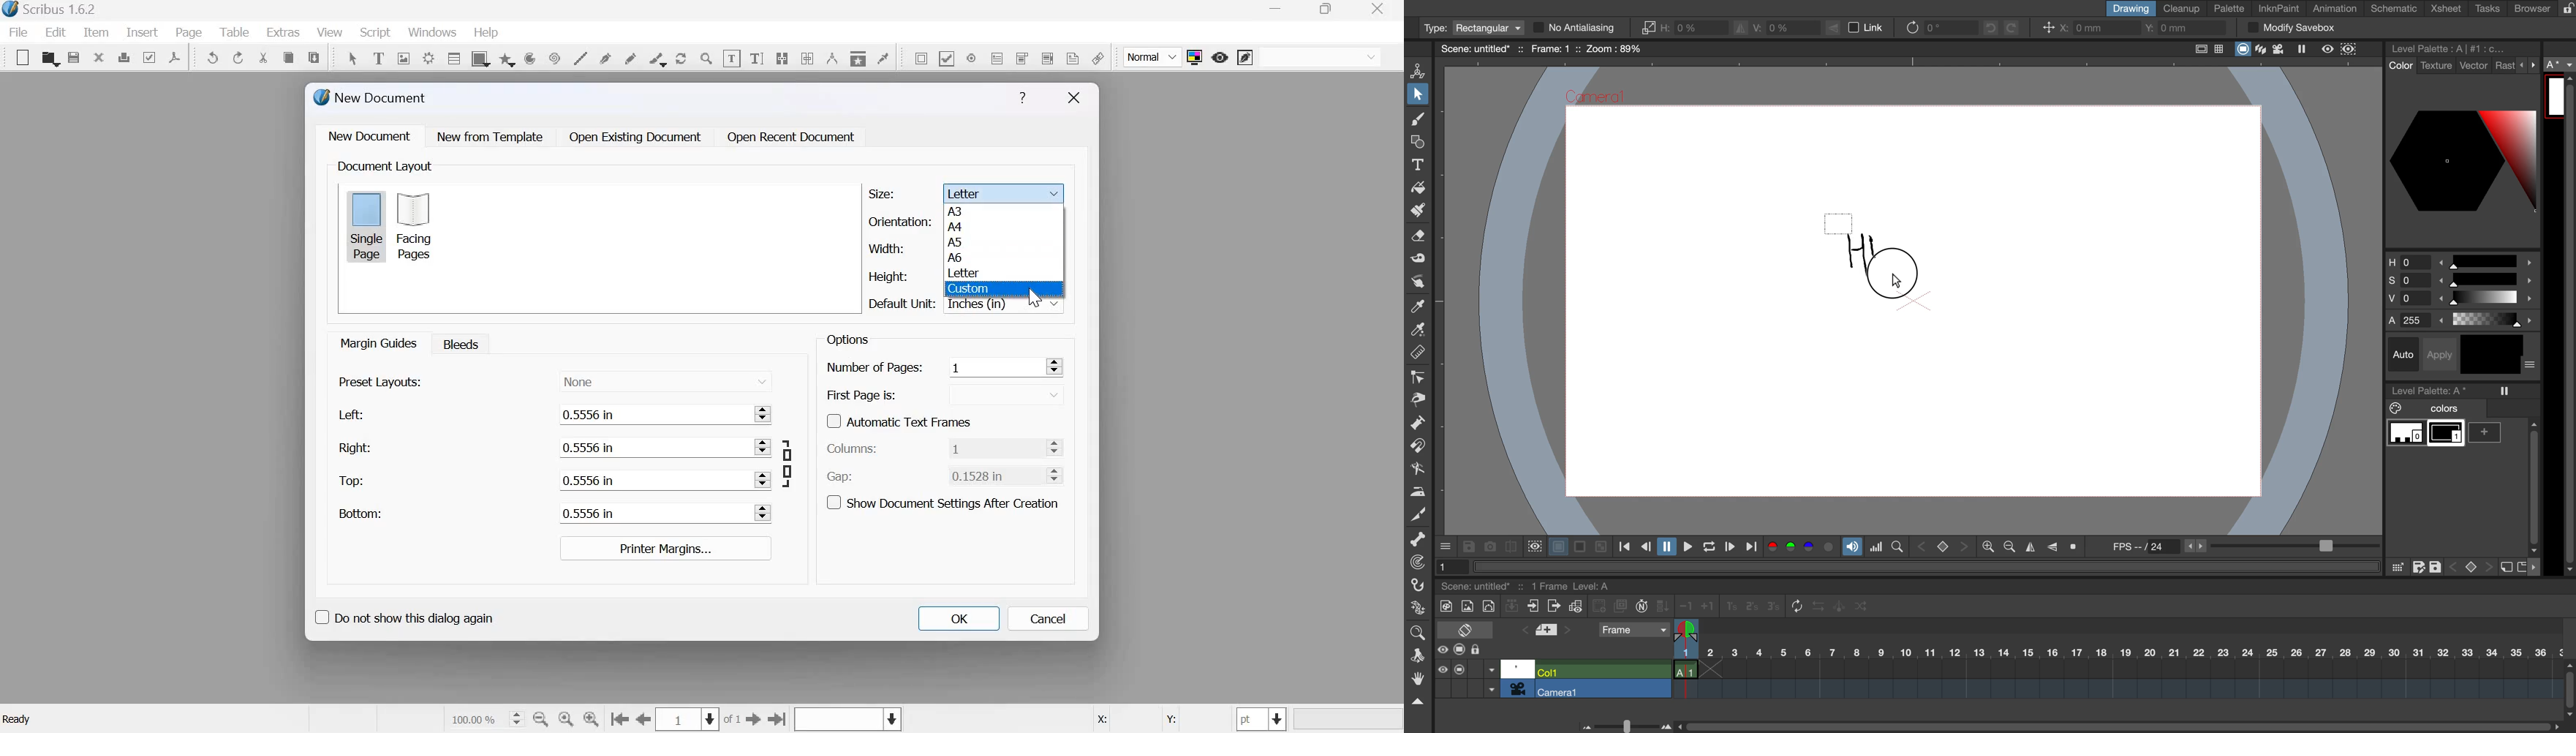 Image resolution: width=2576 pixels, height=756 pixels. Describe the element at coordinates (792, 138) in the screenshot. I see `Open Recent Document` at that location.